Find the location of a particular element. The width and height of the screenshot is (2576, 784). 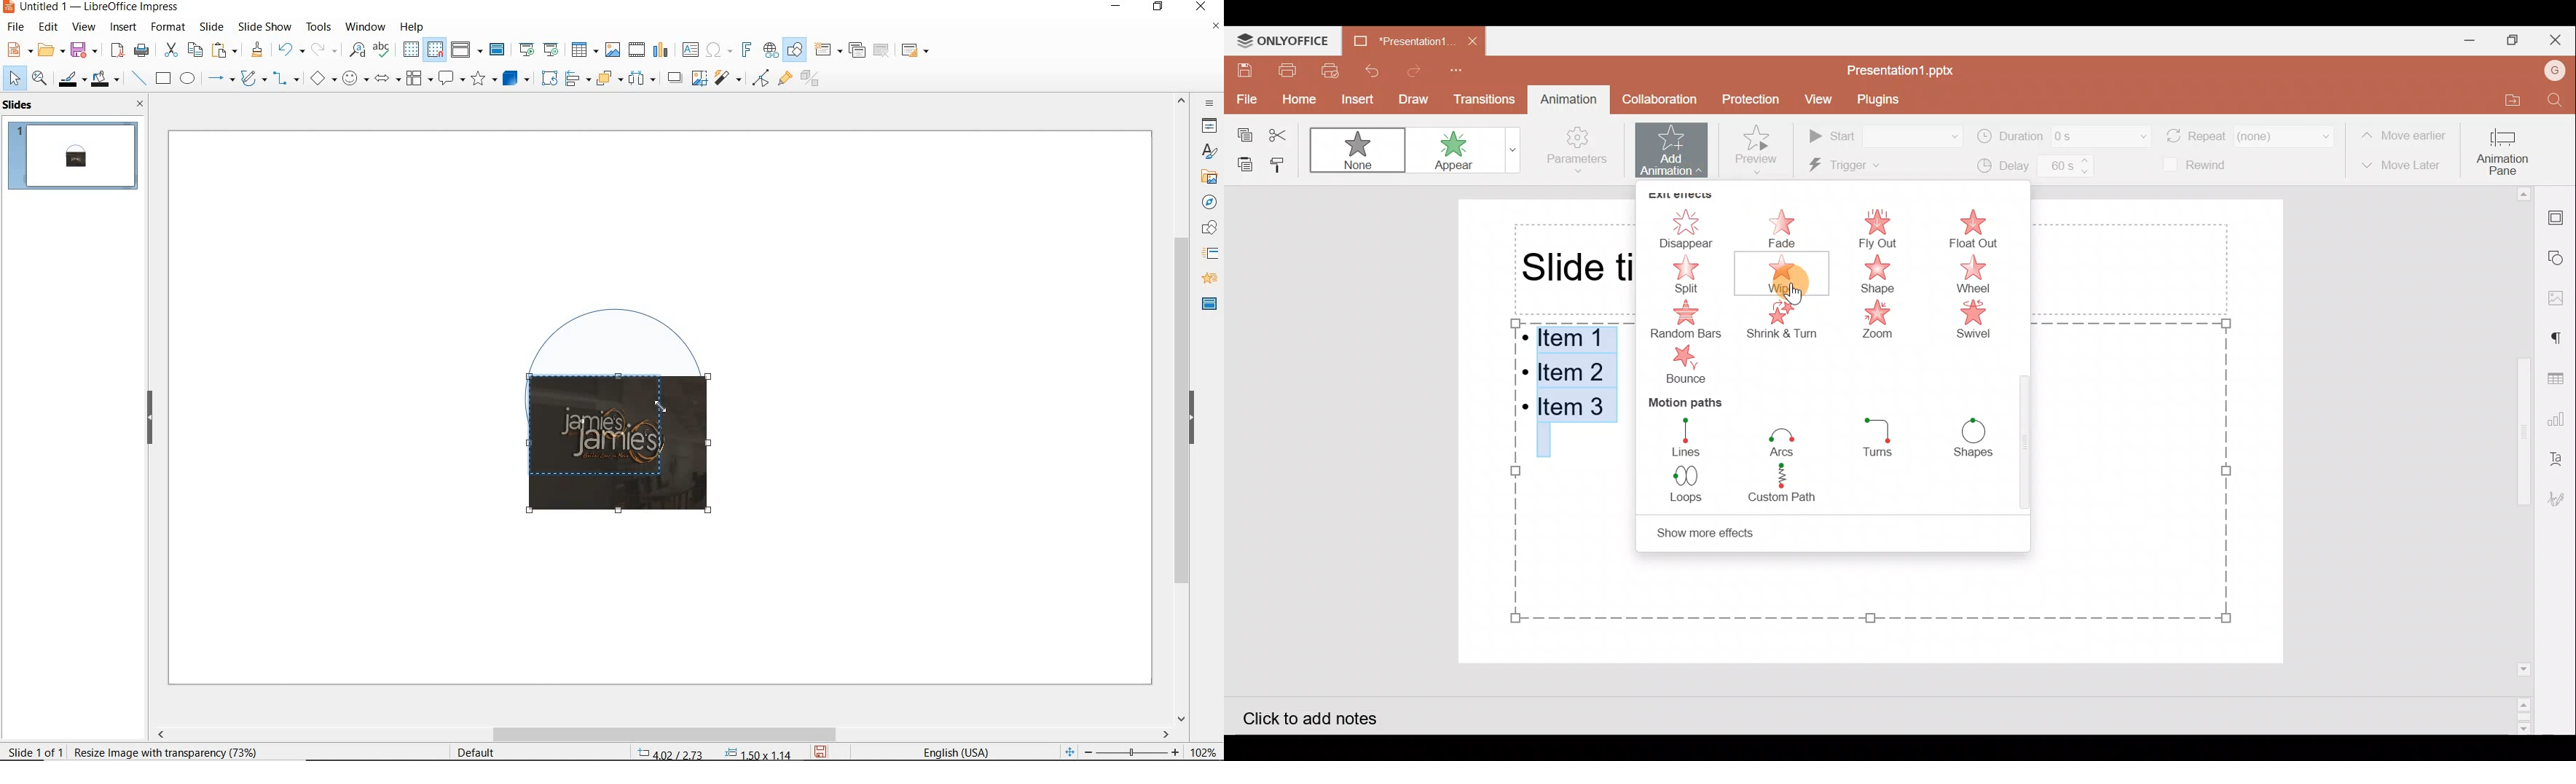

Scroll bar is located at coordinates (2025, 451).